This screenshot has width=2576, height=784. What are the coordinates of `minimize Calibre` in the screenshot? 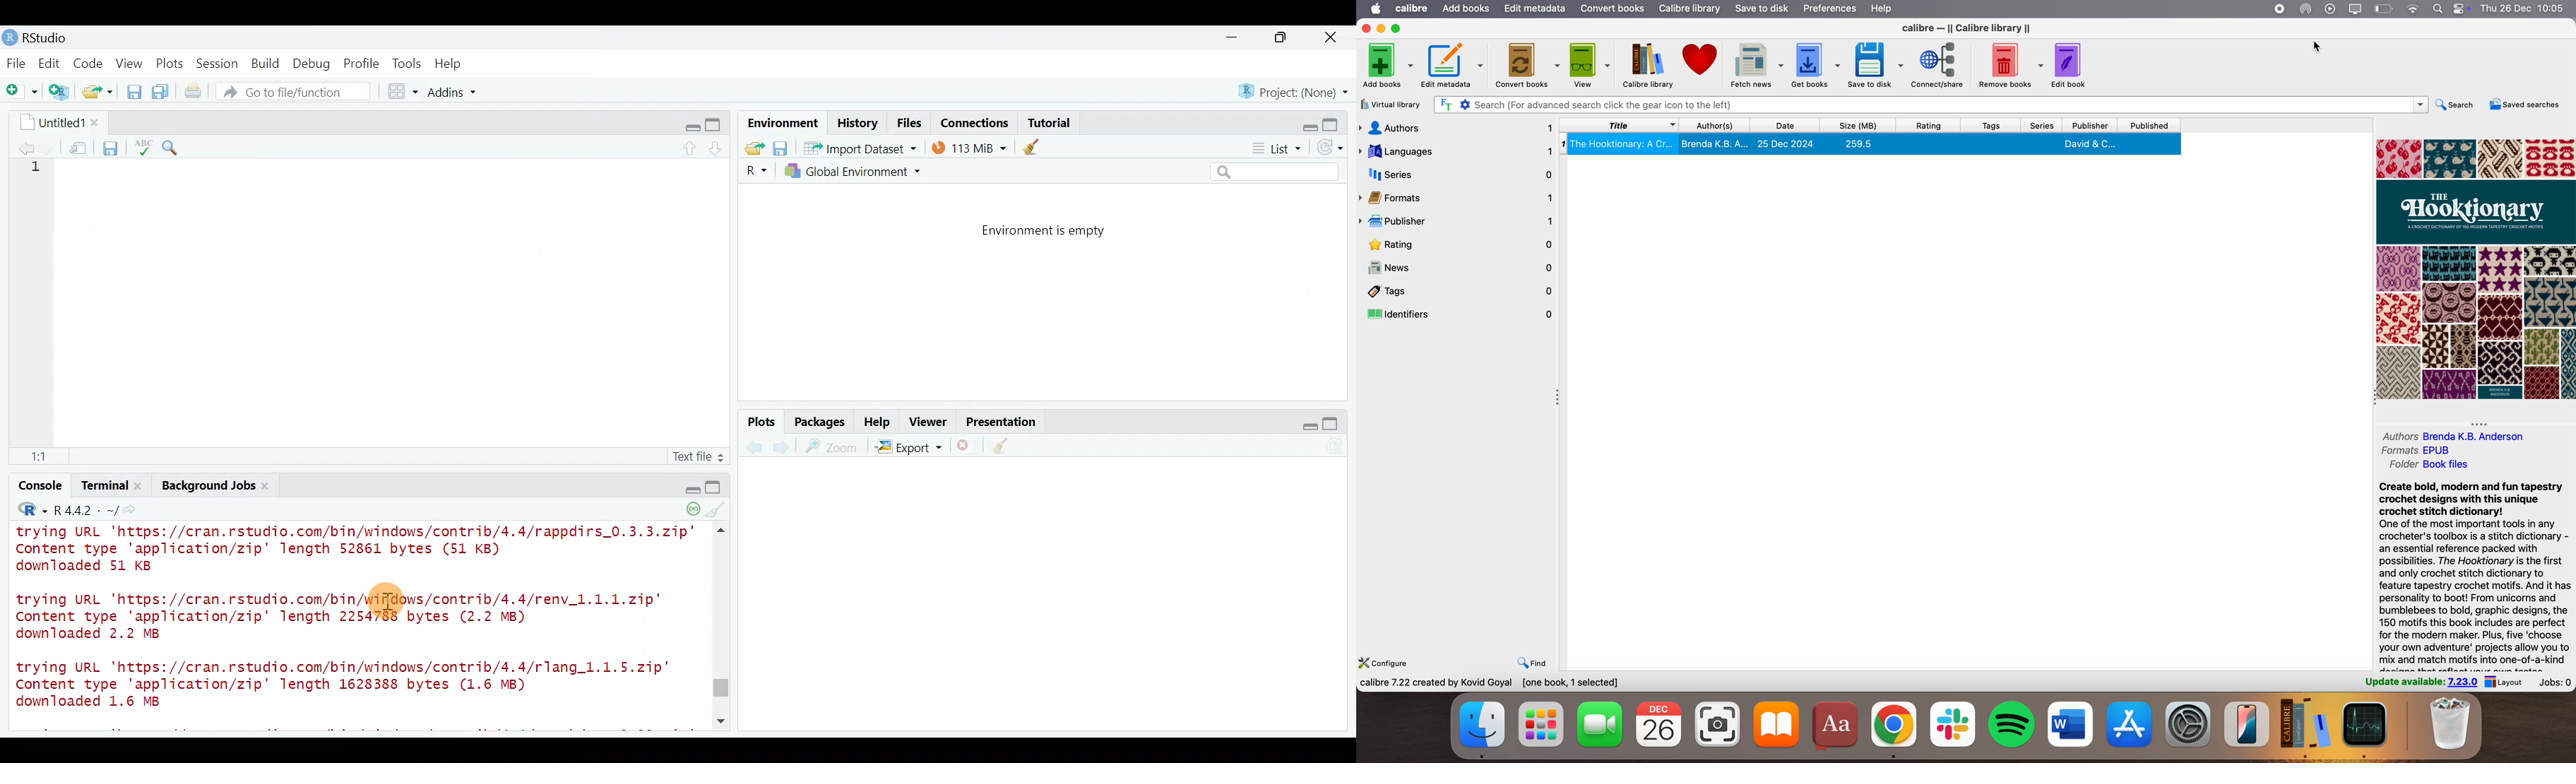 It's located at (1383, 28).